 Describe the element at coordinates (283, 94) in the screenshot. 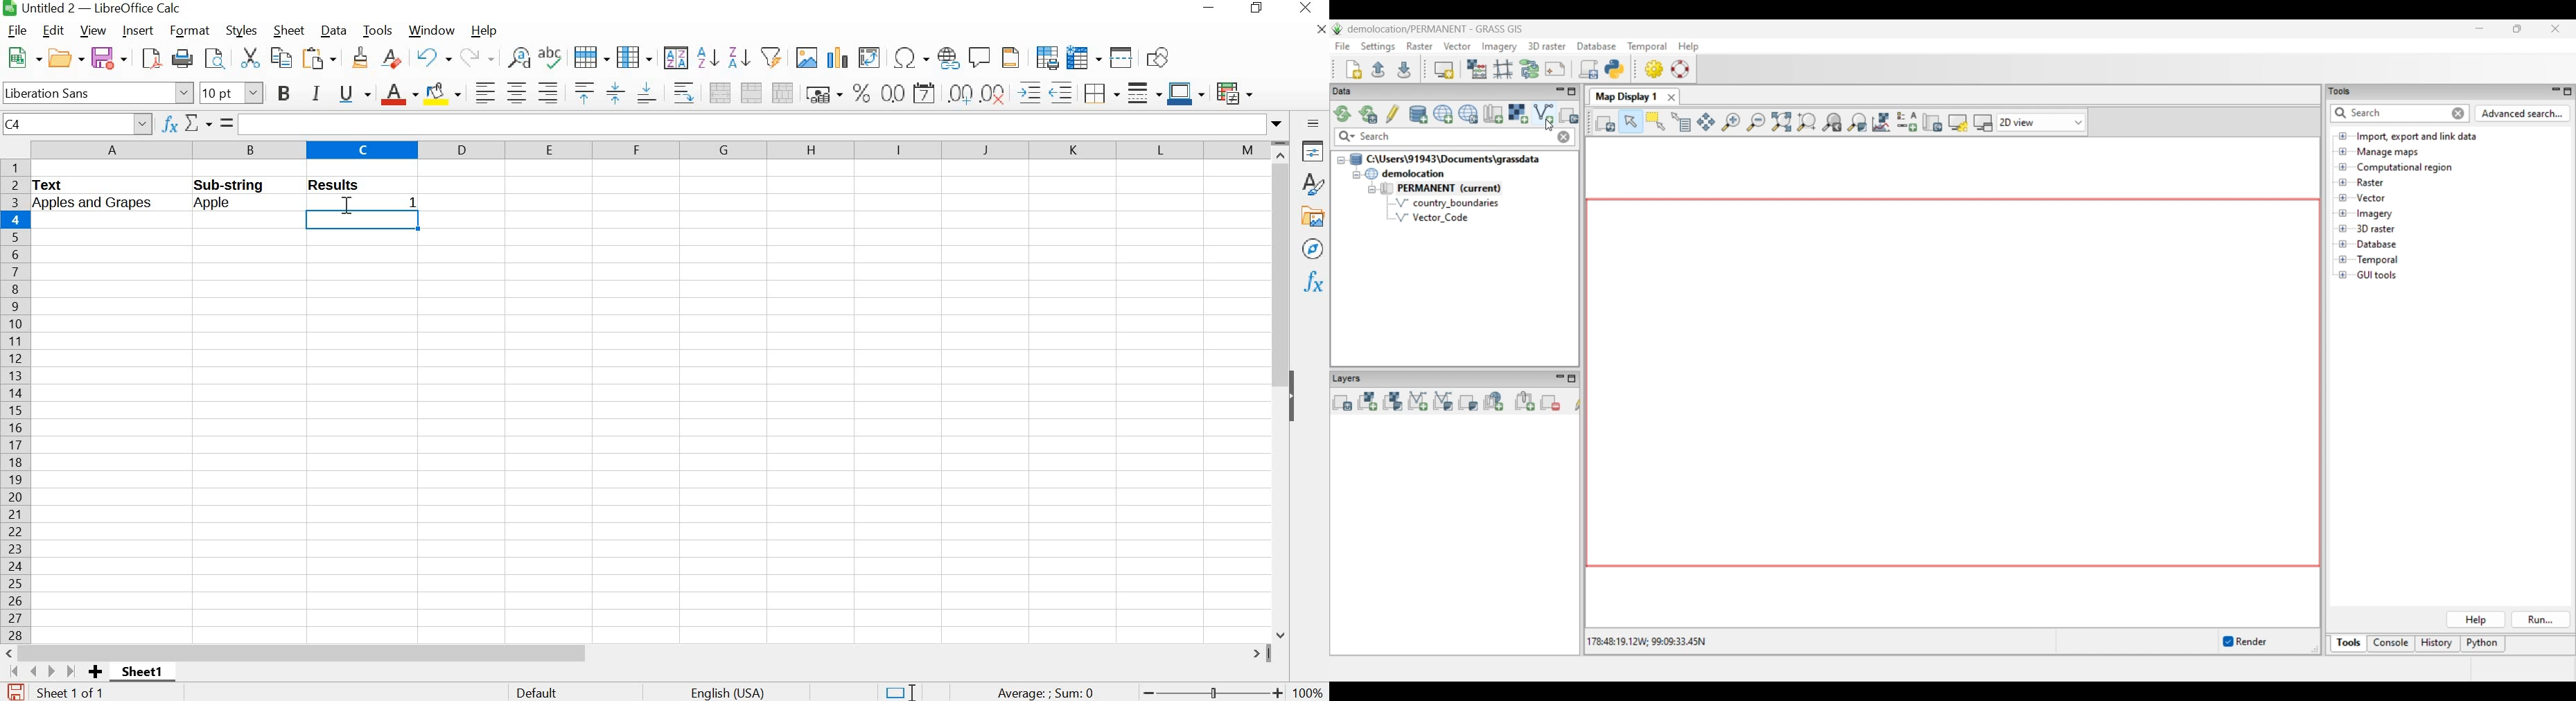

I see `bold` at that location.